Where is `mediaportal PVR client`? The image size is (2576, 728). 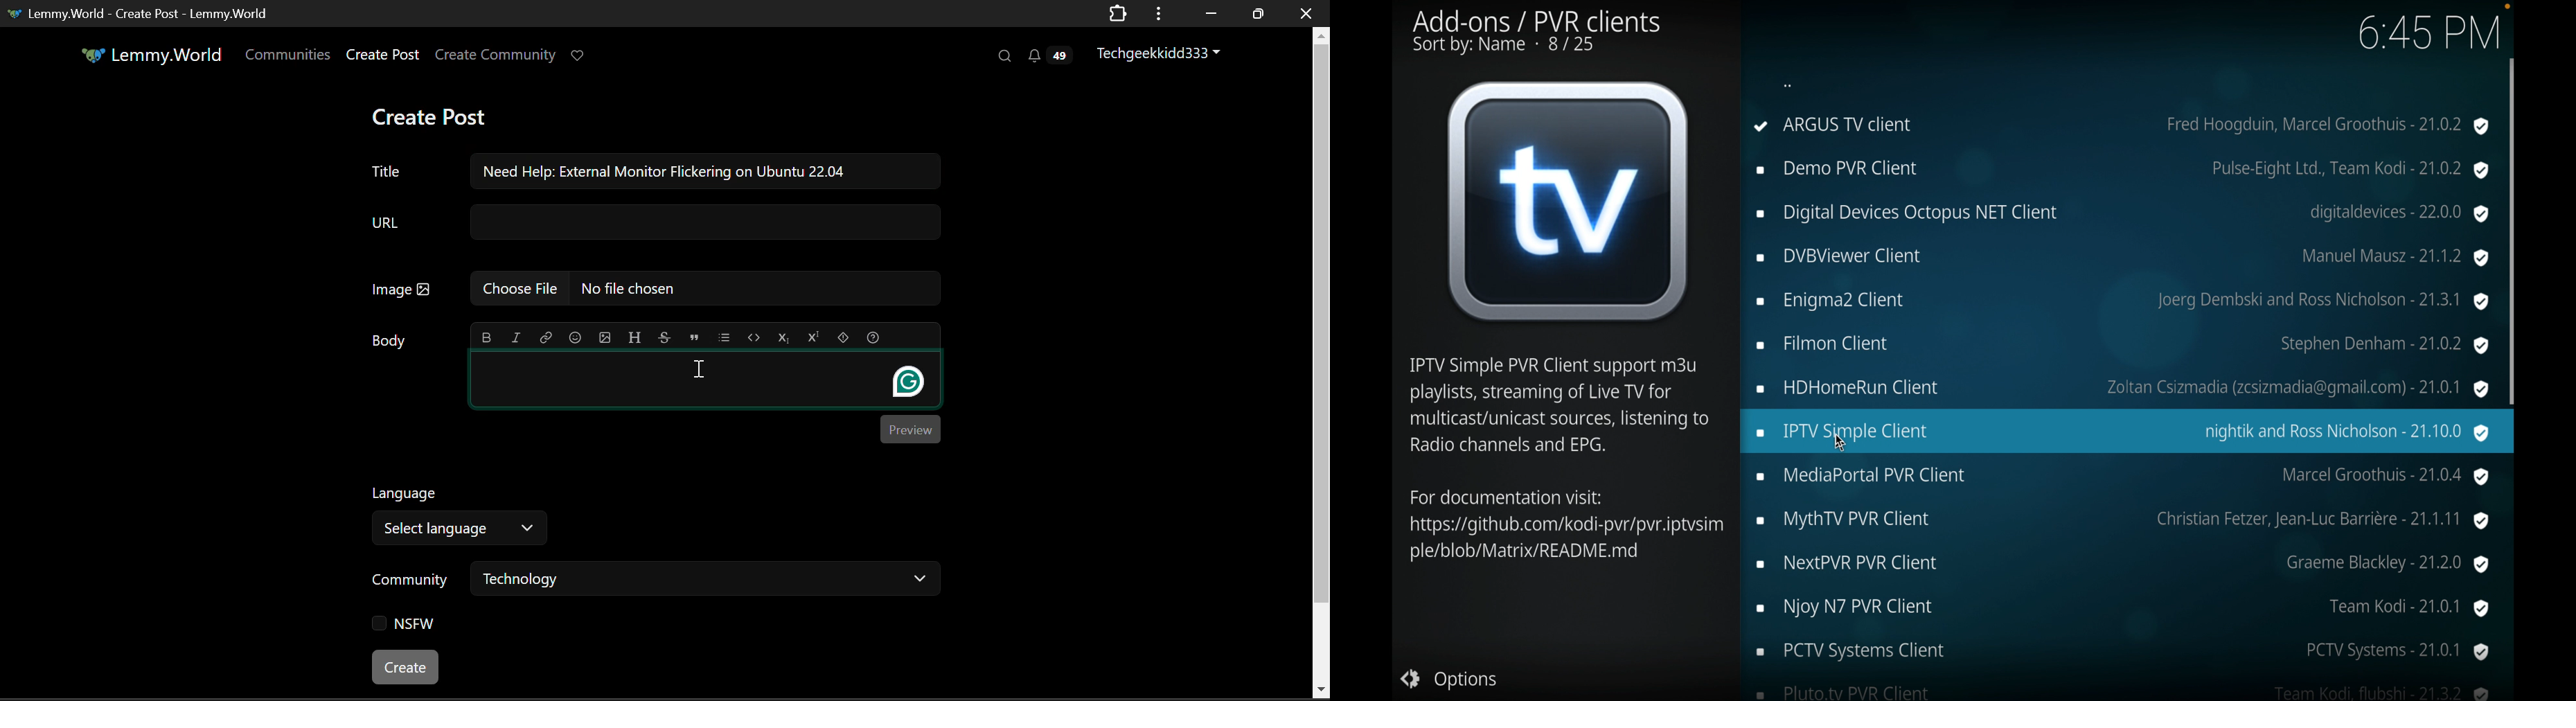
mediaportal PVR client is located at coordinates (2123, 476).